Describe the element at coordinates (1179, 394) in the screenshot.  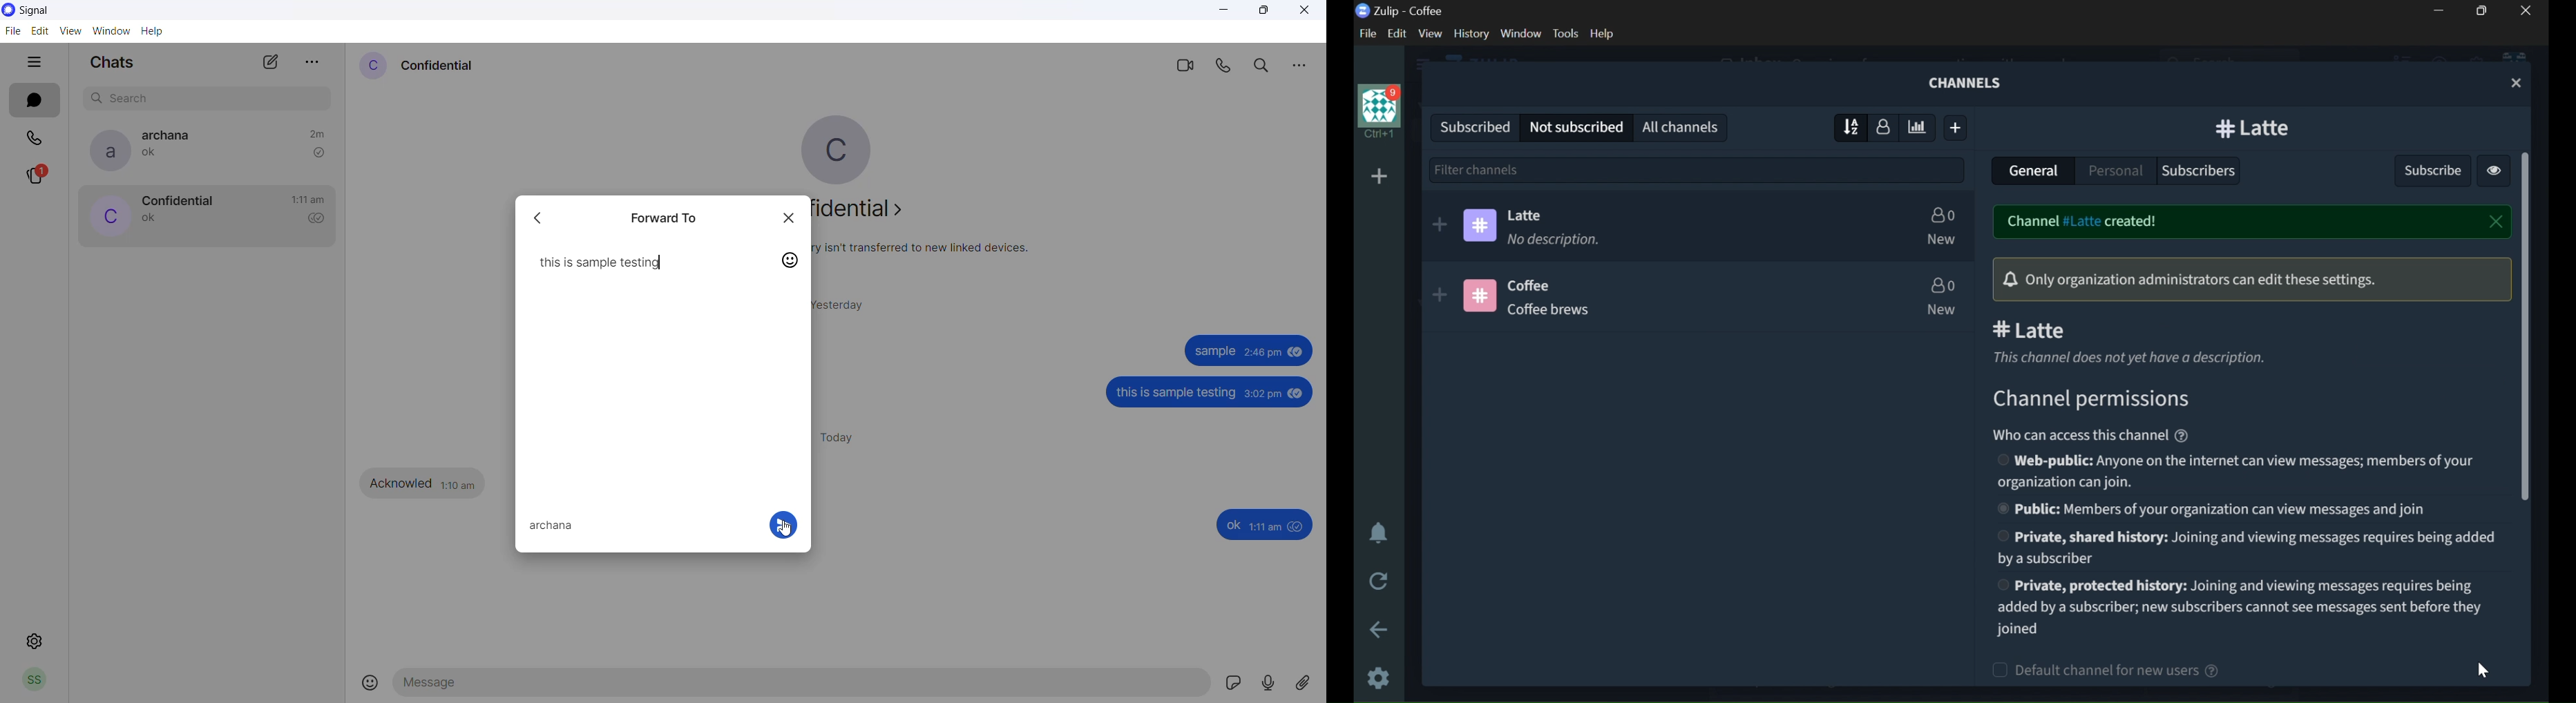
I see `this is sample testing` at that location.